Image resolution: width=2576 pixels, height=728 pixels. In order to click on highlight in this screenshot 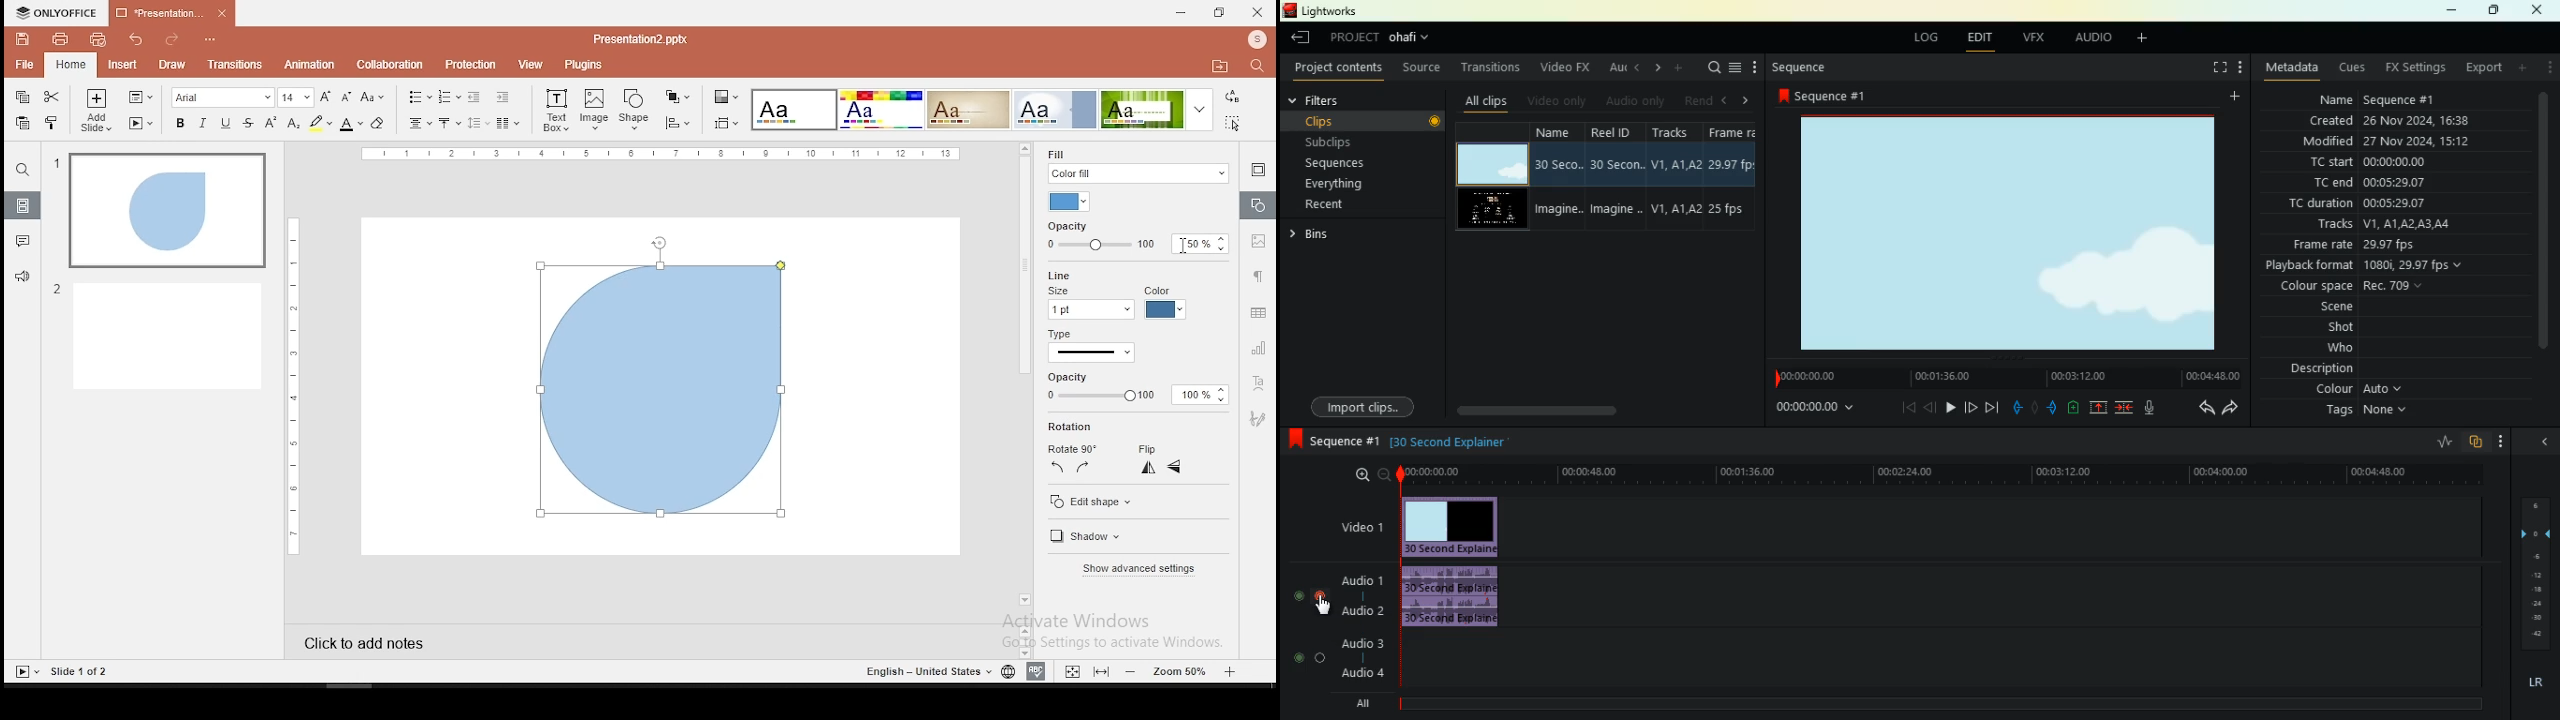, I will do `click(320, 124)`.